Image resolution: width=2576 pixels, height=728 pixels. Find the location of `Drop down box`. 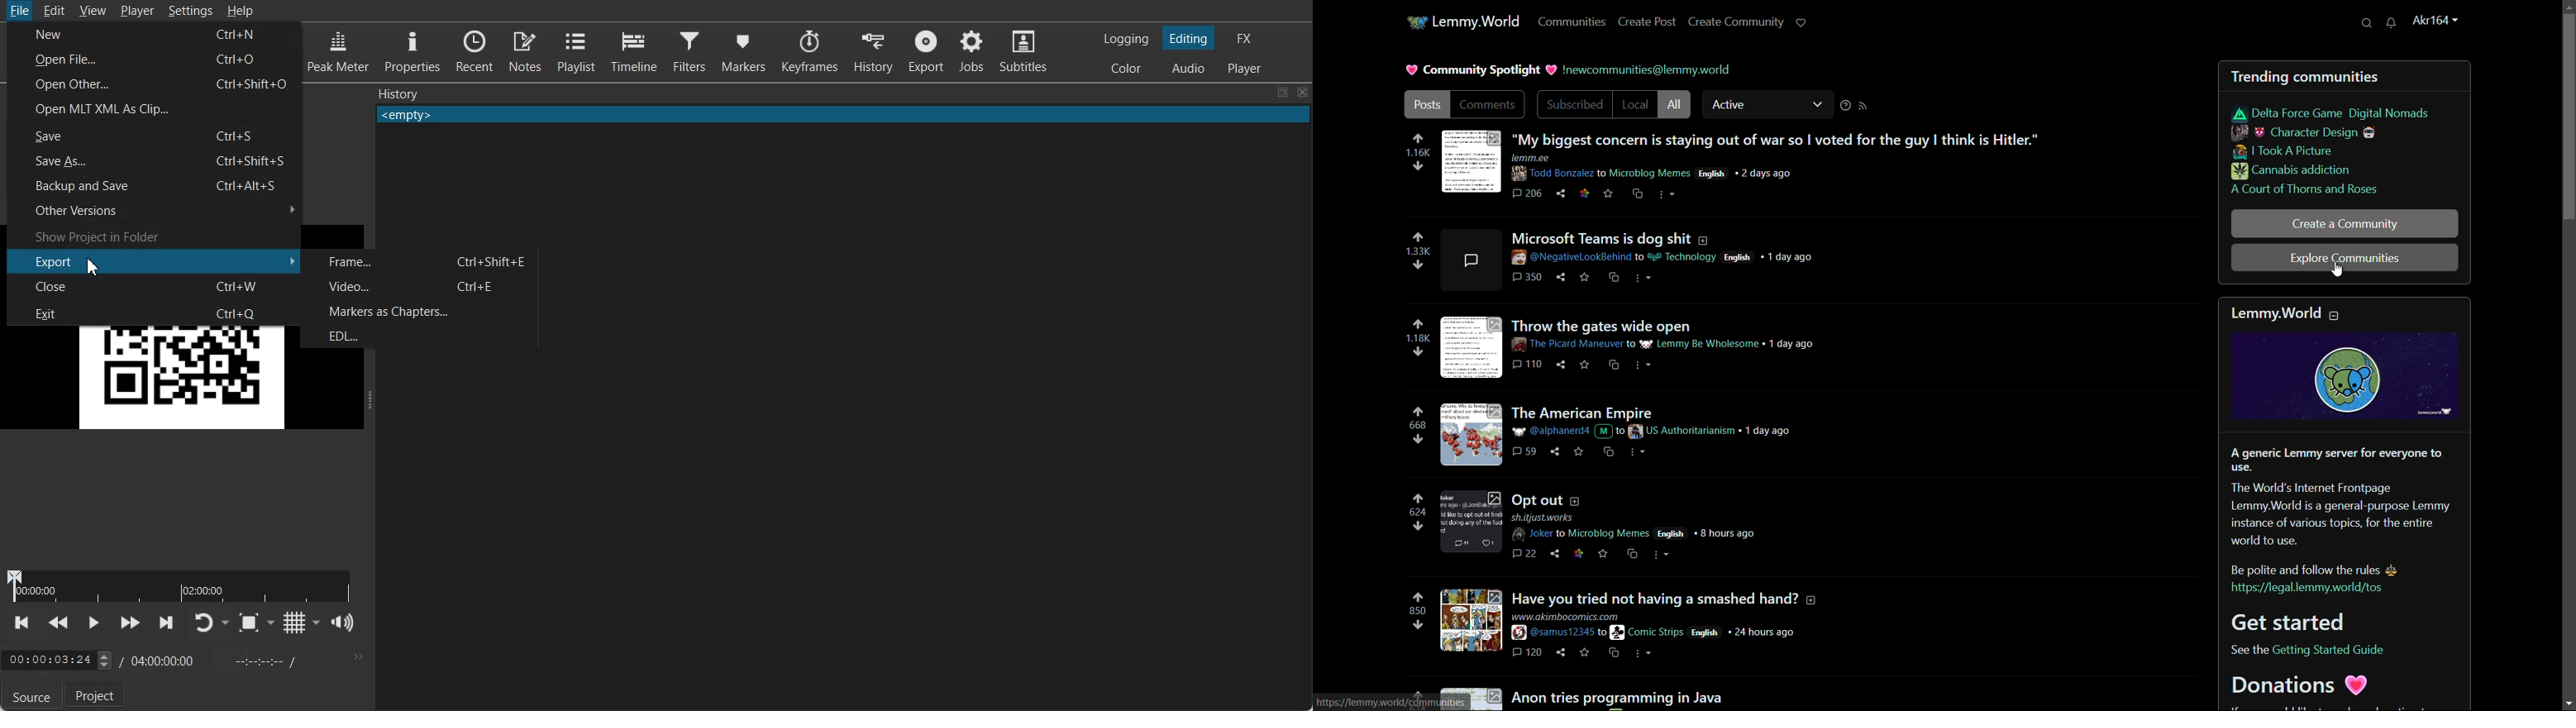

Drop down box is located at coordinates (271, 623).